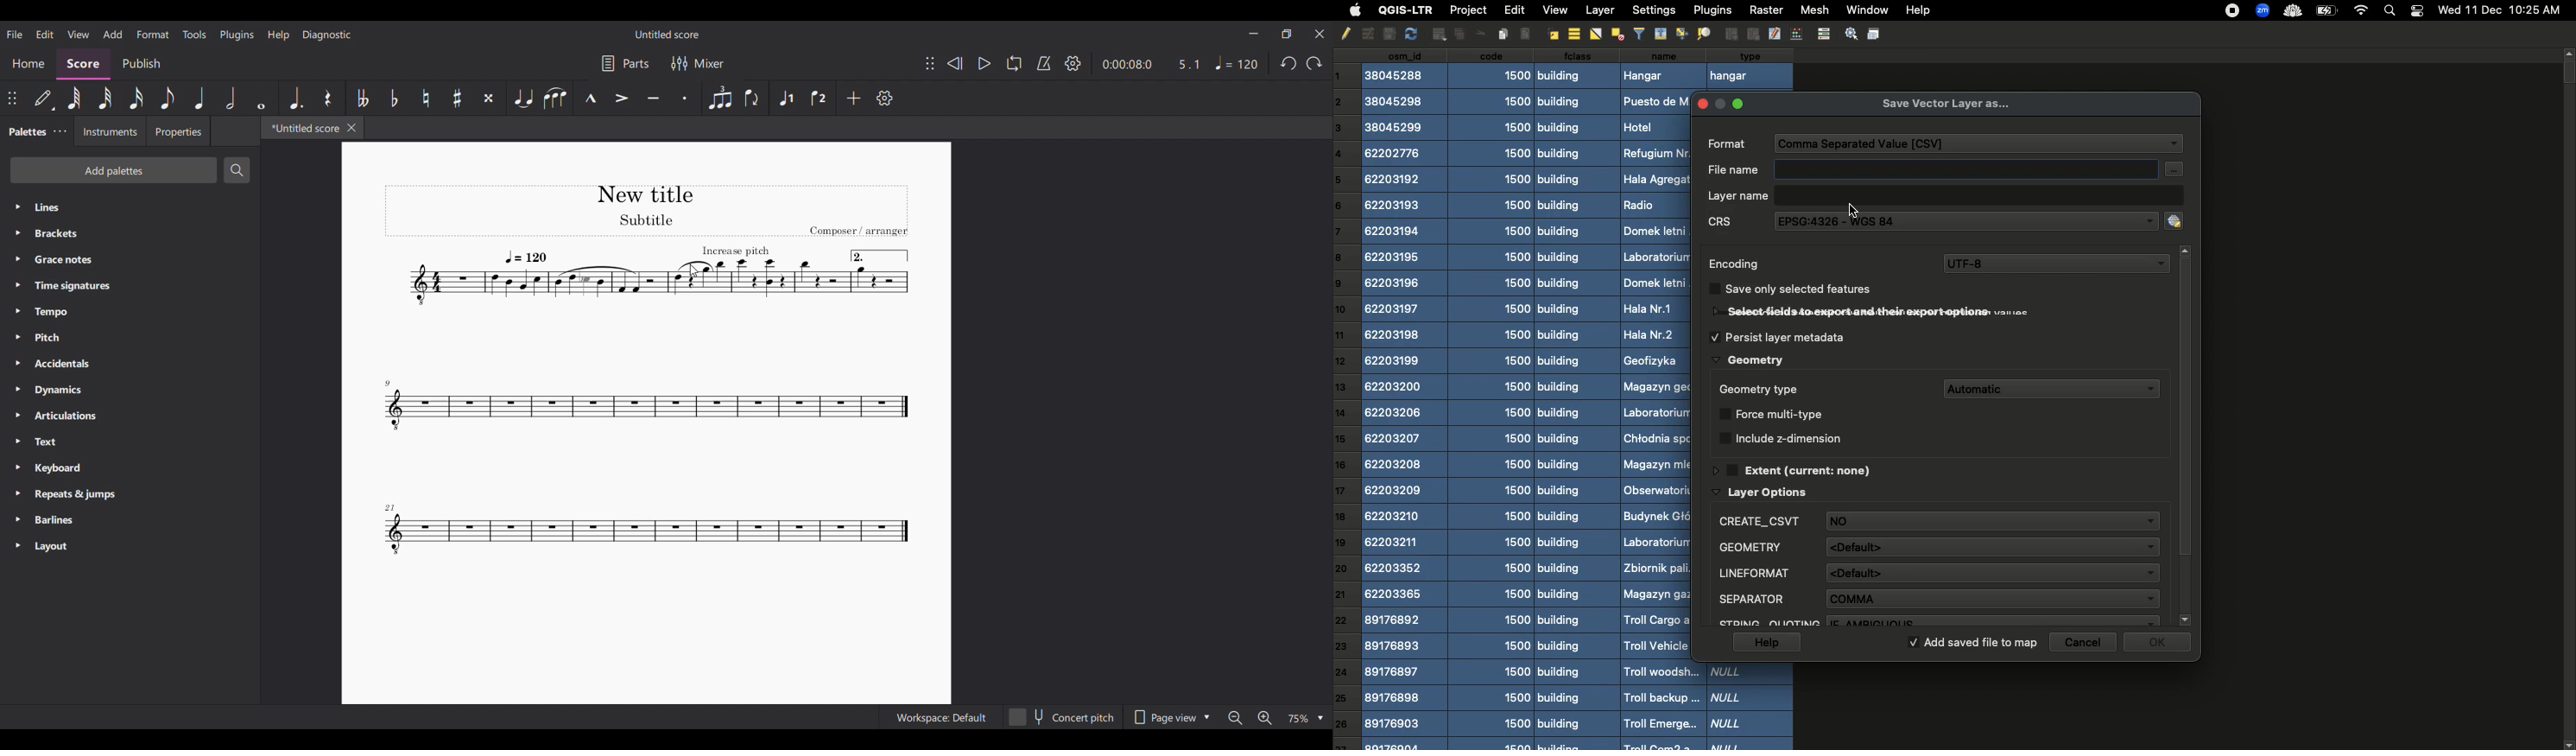  I want to click on Accidentals, so click(129, 364).